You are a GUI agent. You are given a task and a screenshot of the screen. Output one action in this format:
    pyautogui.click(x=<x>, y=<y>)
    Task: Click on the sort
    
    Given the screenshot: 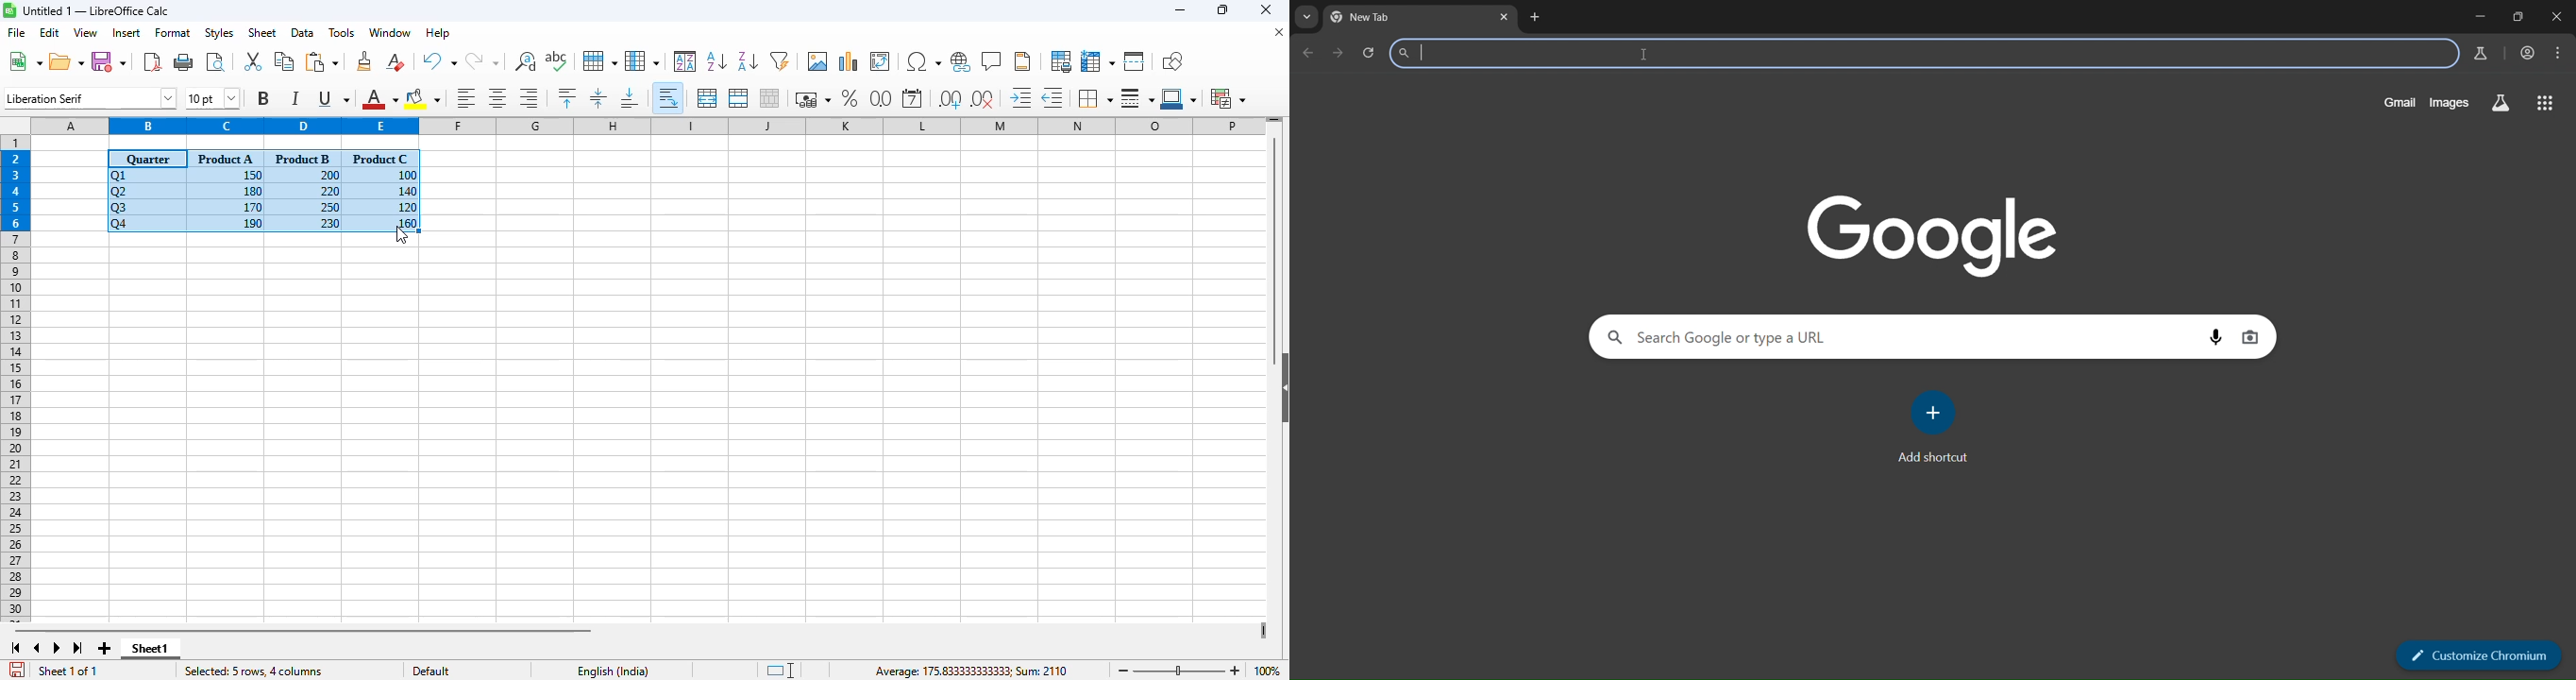 What is the action you would take?
    pyautogui.click(x=685, y=61)
    